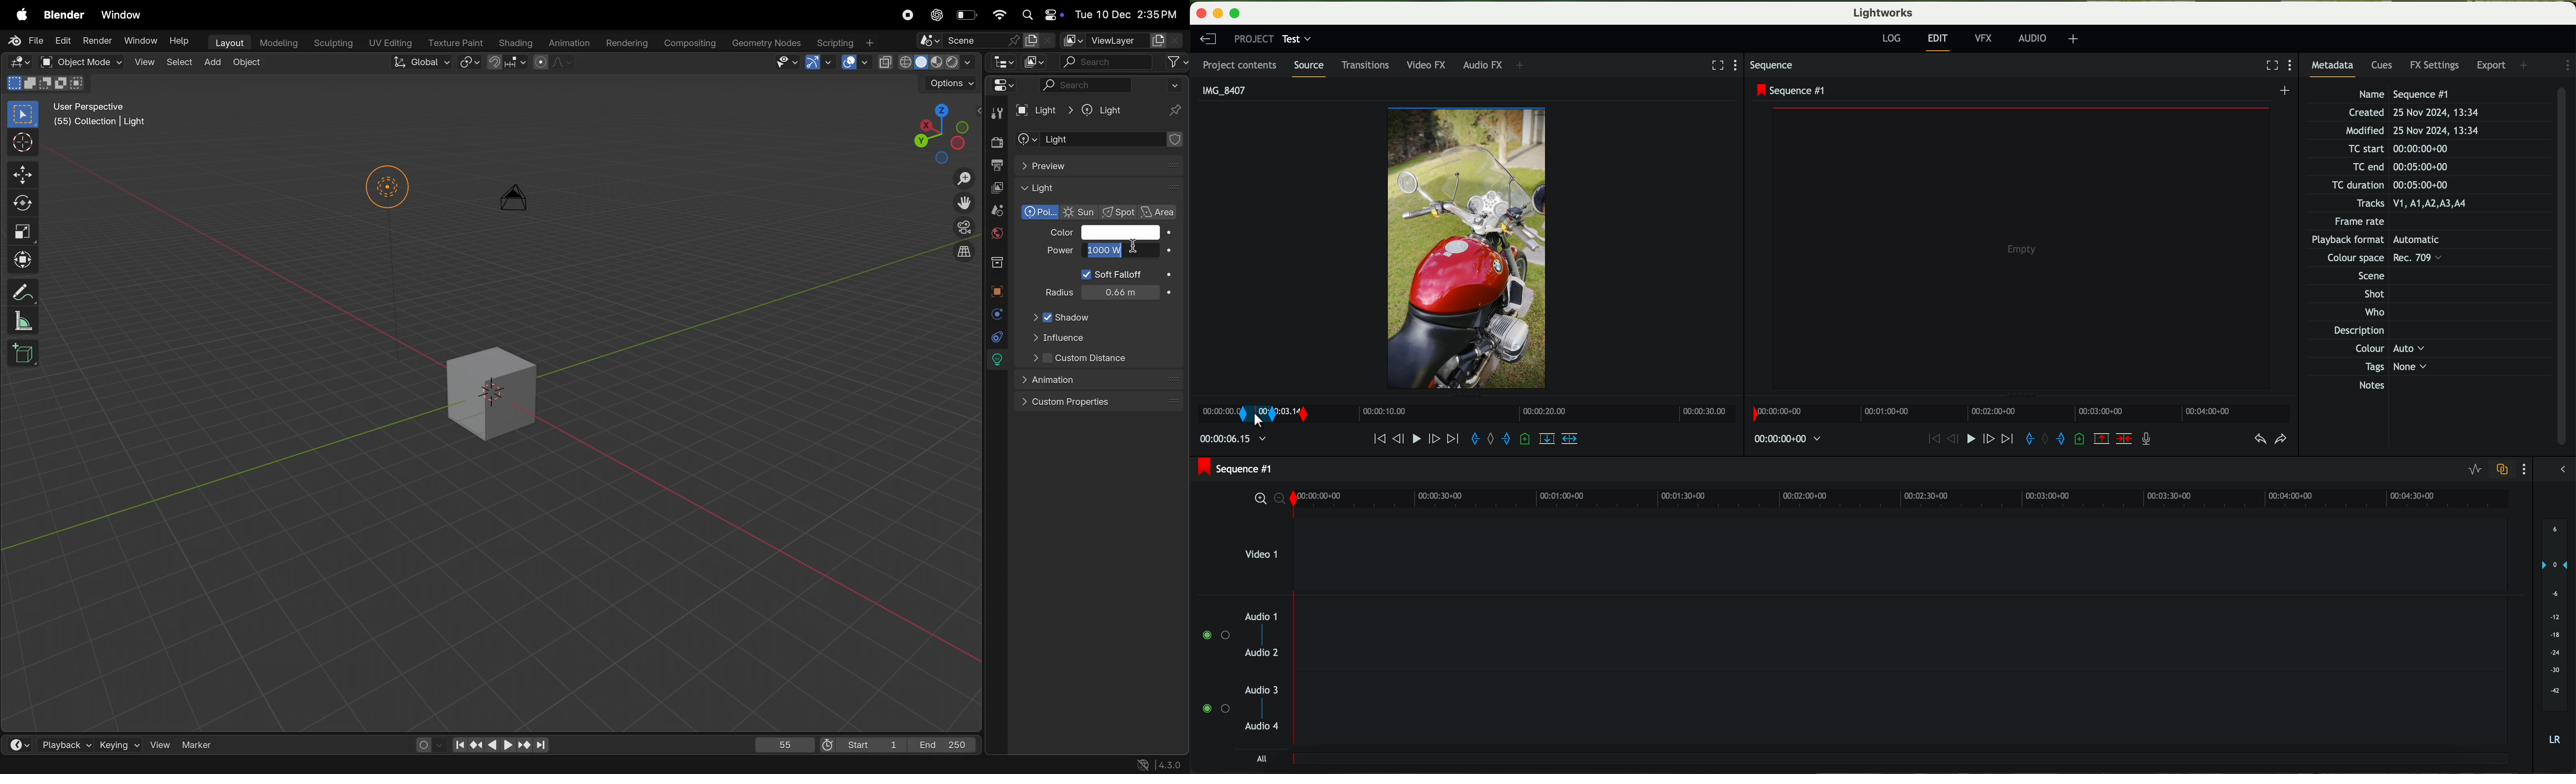  I want to click on view, so click(143, 63).